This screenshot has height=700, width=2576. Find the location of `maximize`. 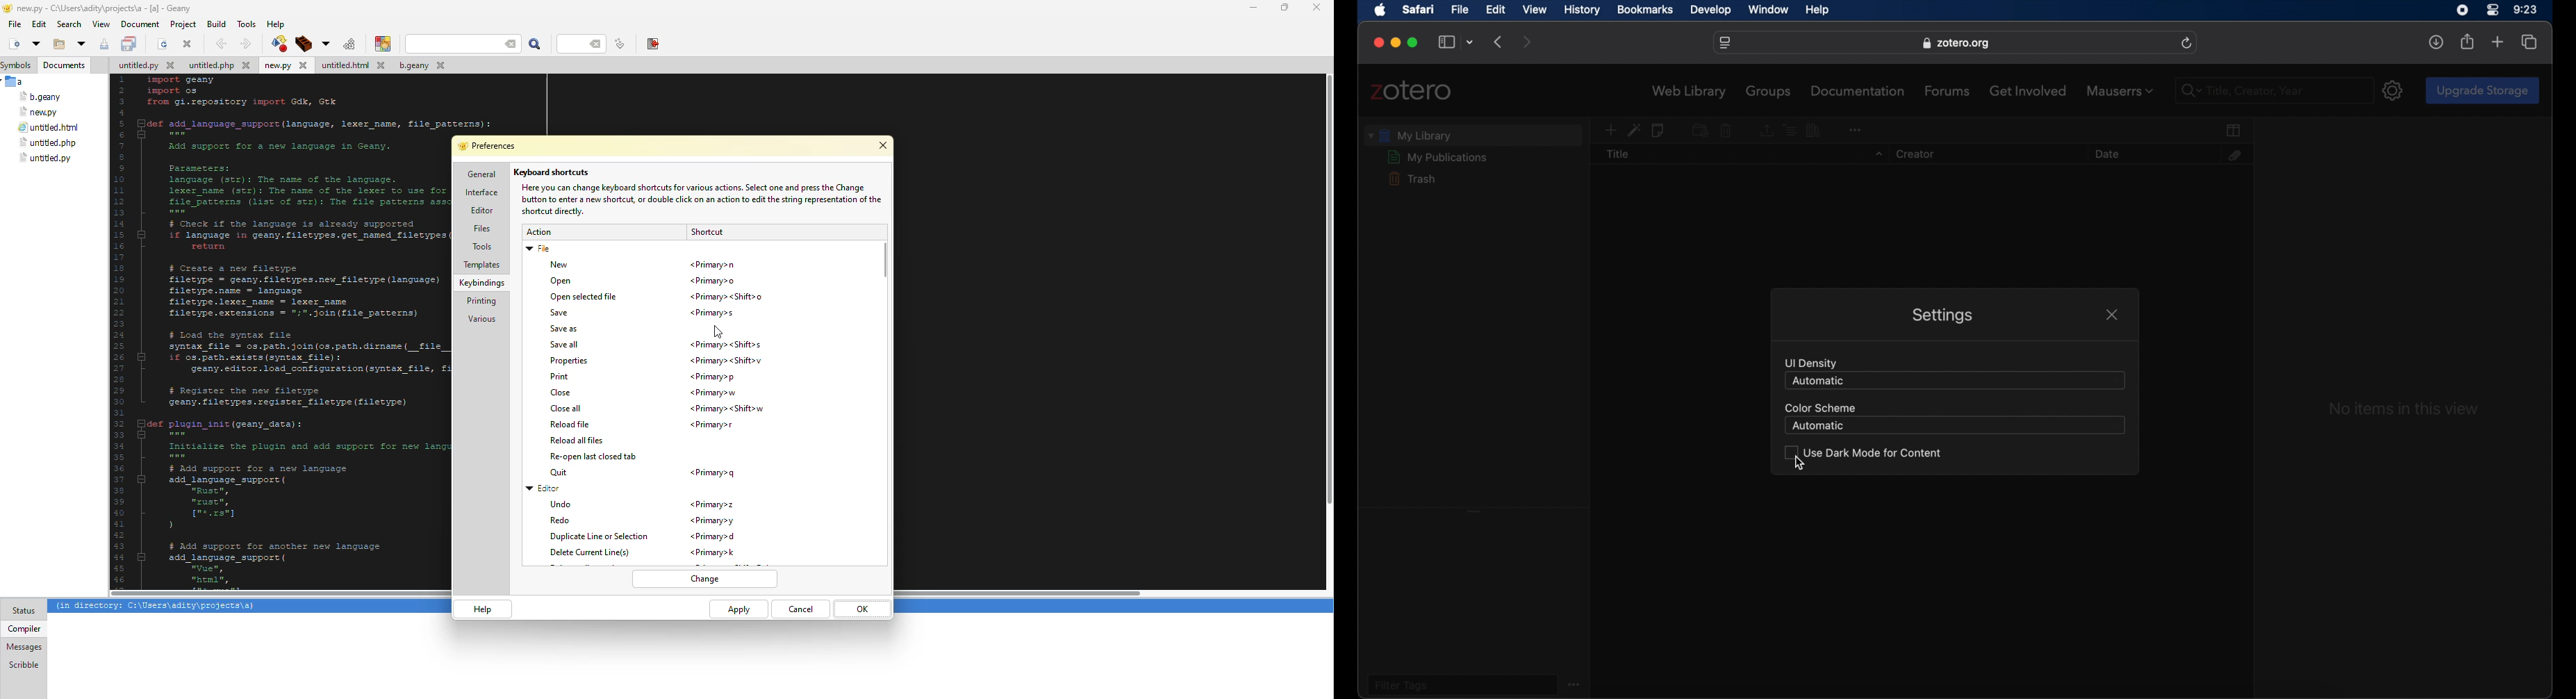

maximize is located at coordinates (1414, 43).